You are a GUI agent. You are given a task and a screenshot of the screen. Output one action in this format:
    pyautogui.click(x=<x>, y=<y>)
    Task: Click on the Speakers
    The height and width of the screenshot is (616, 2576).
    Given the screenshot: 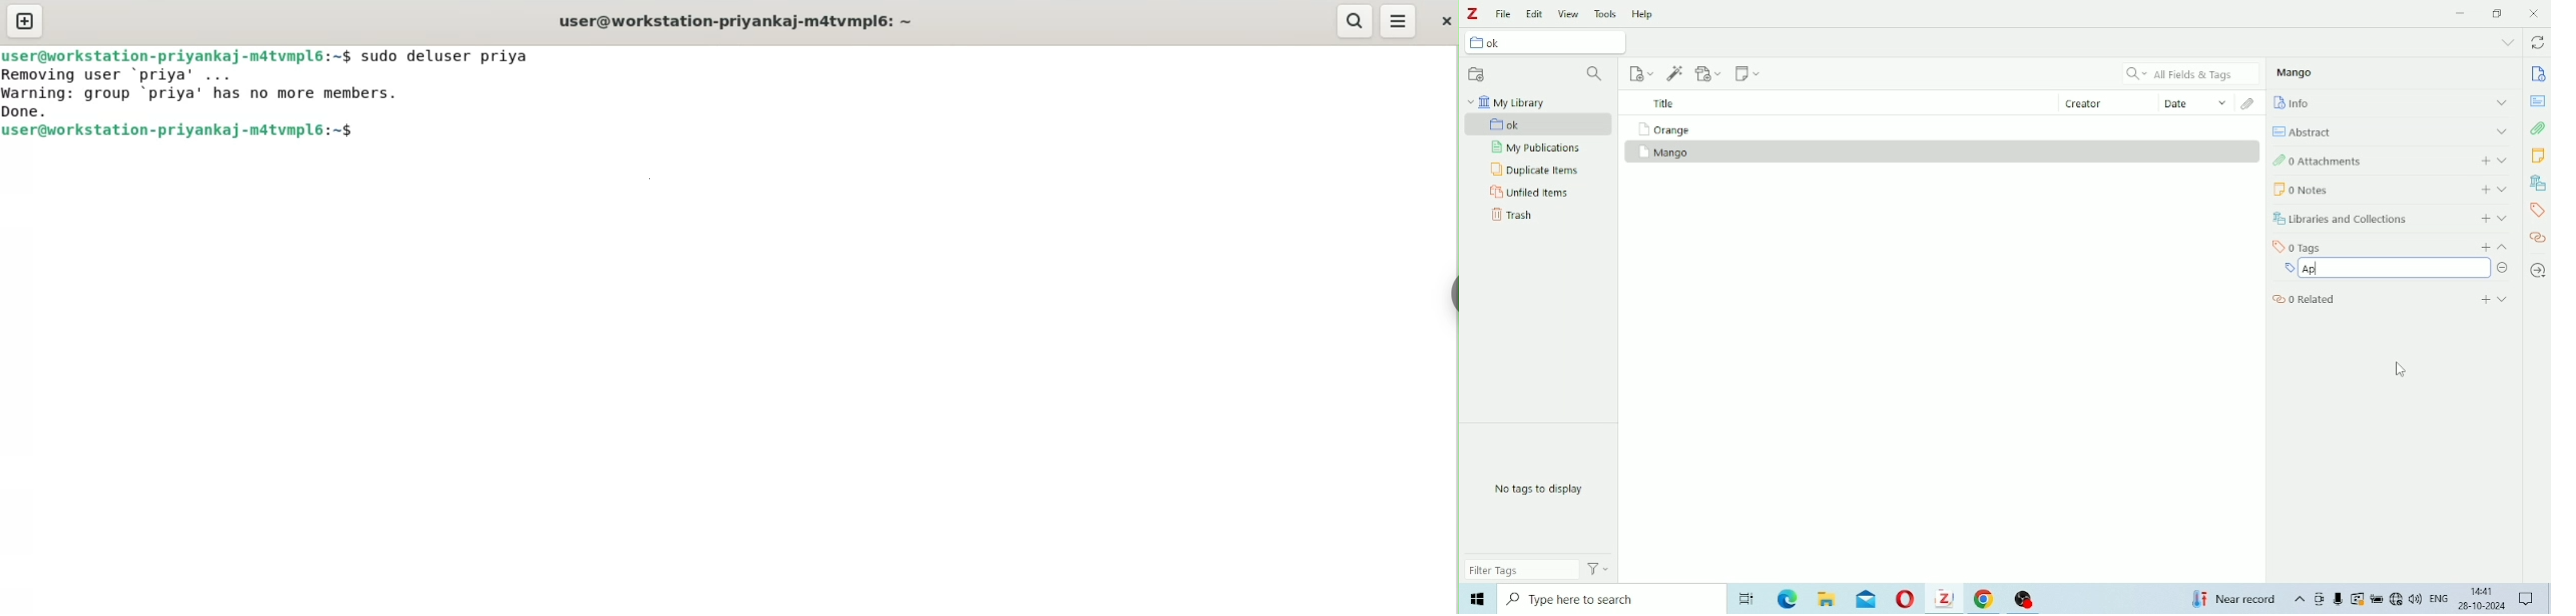 What is the action you would take?
    pyautogui.click(x=2416, y=599)
    